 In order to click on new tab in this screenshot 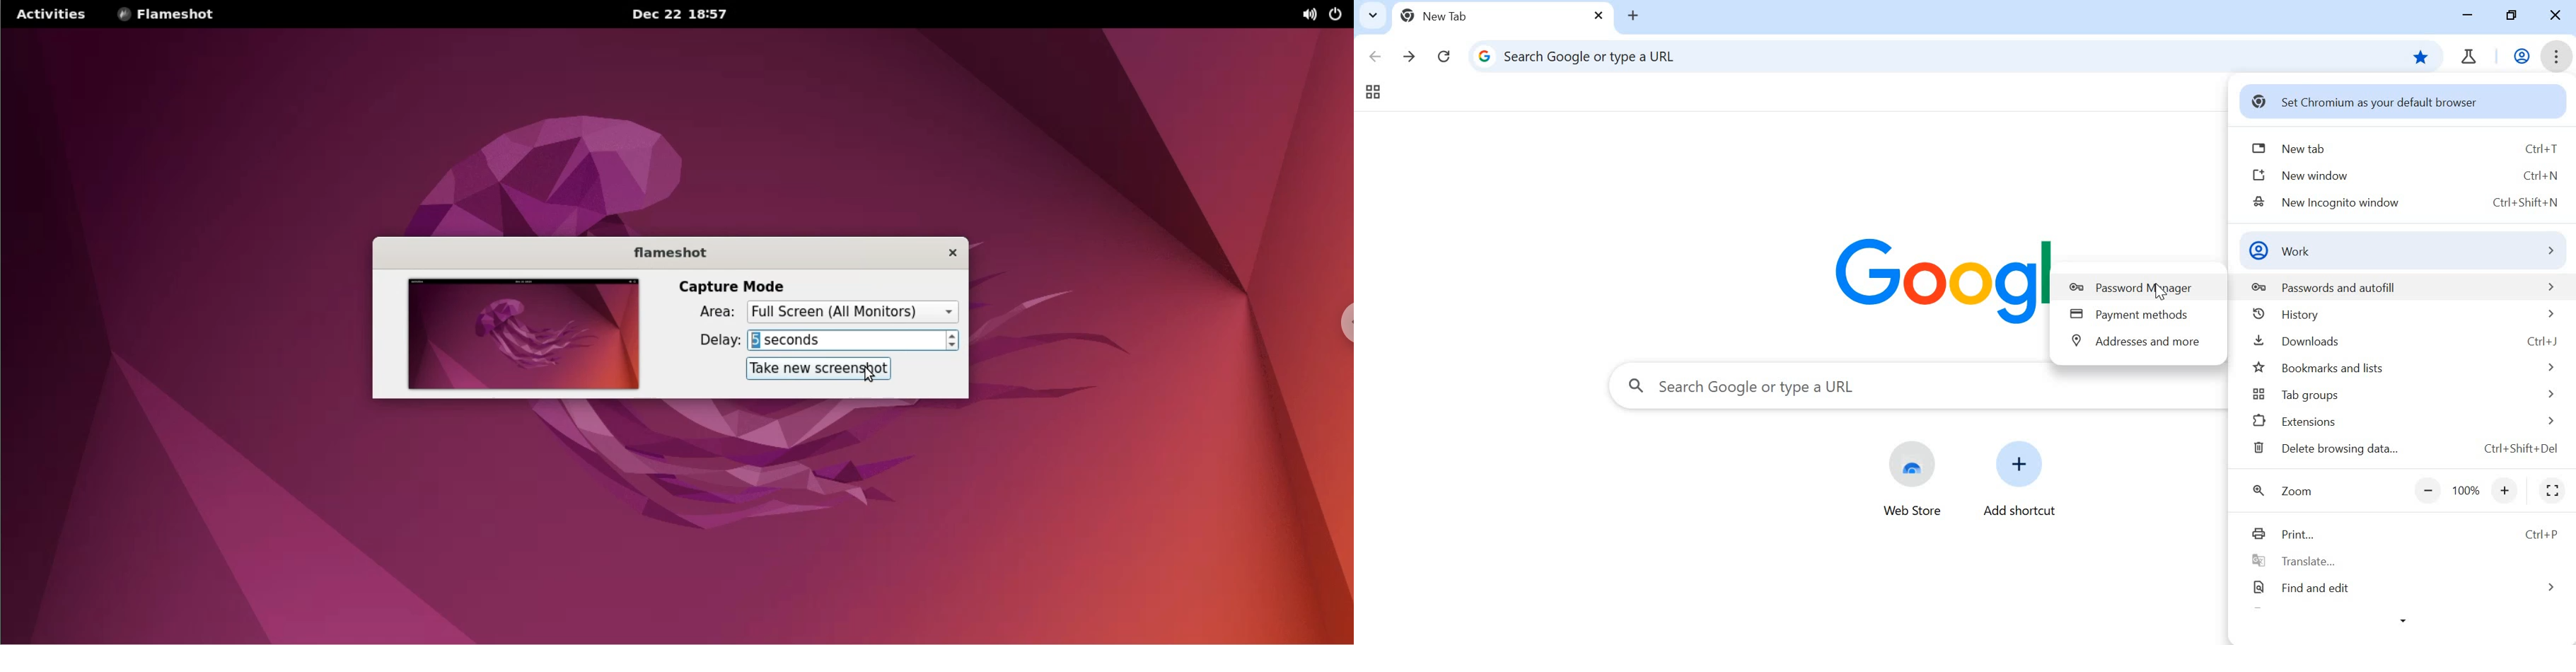, I will do `click(2402, 145)`.